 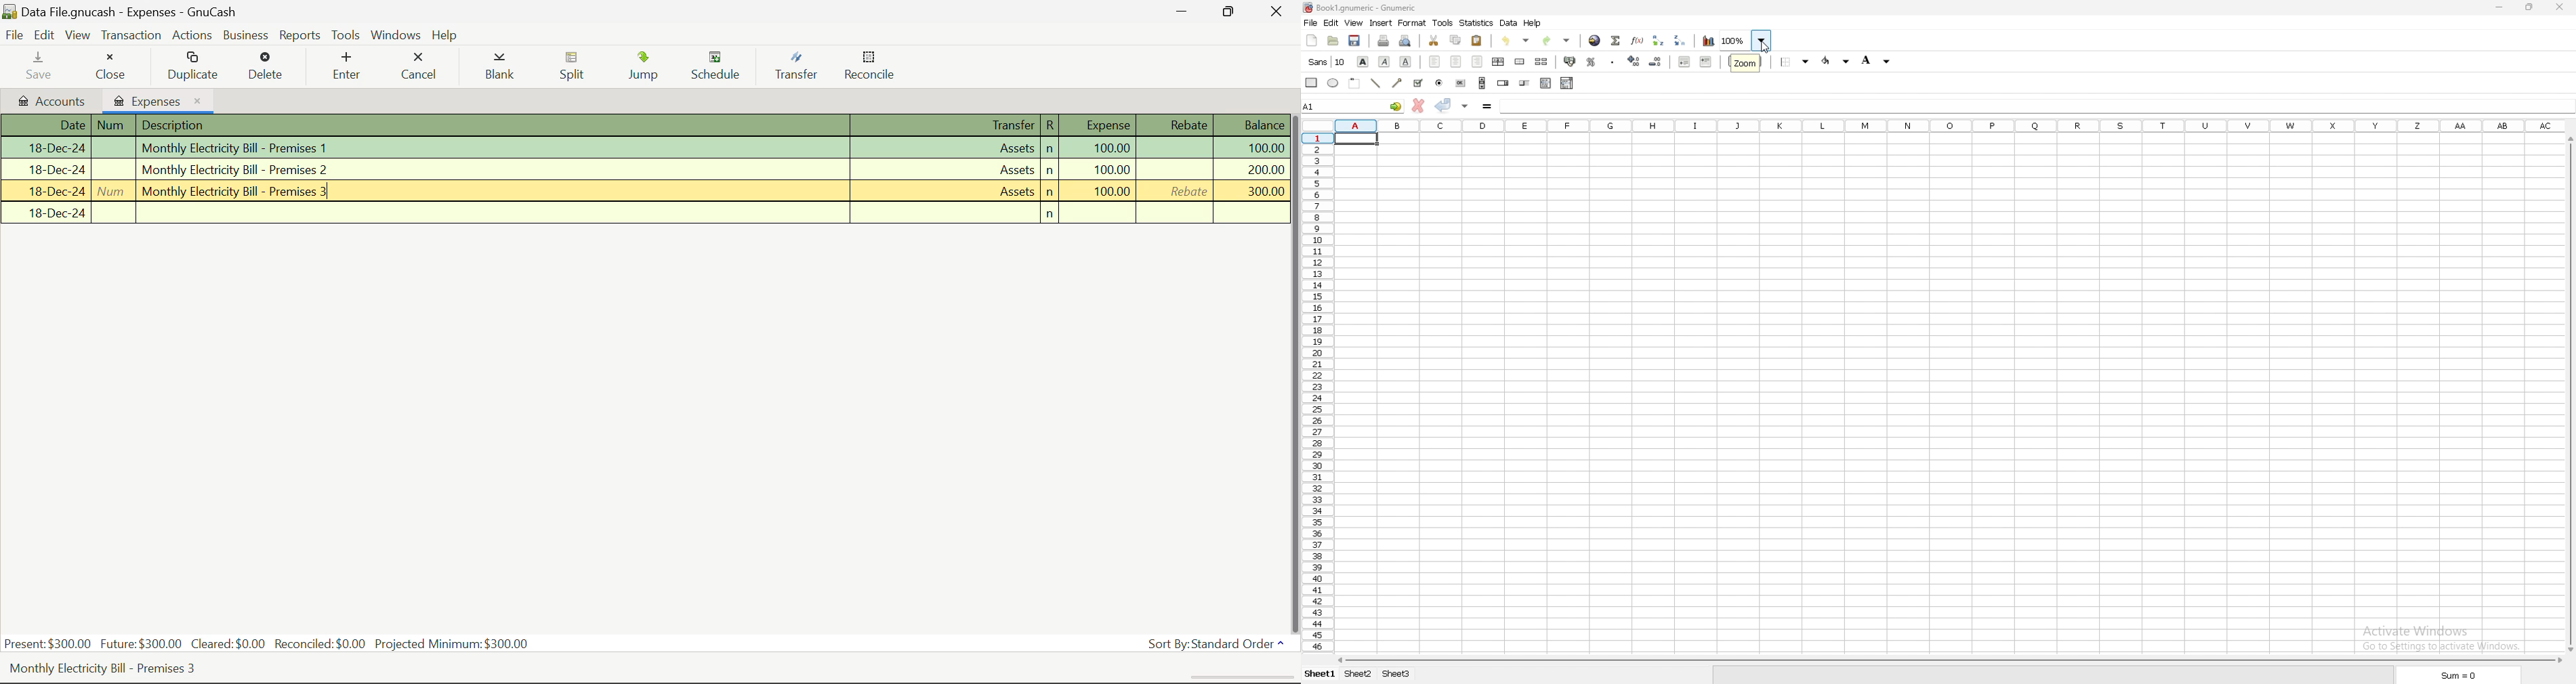 I want to click on increase indent, so click(x=1707, y=62).